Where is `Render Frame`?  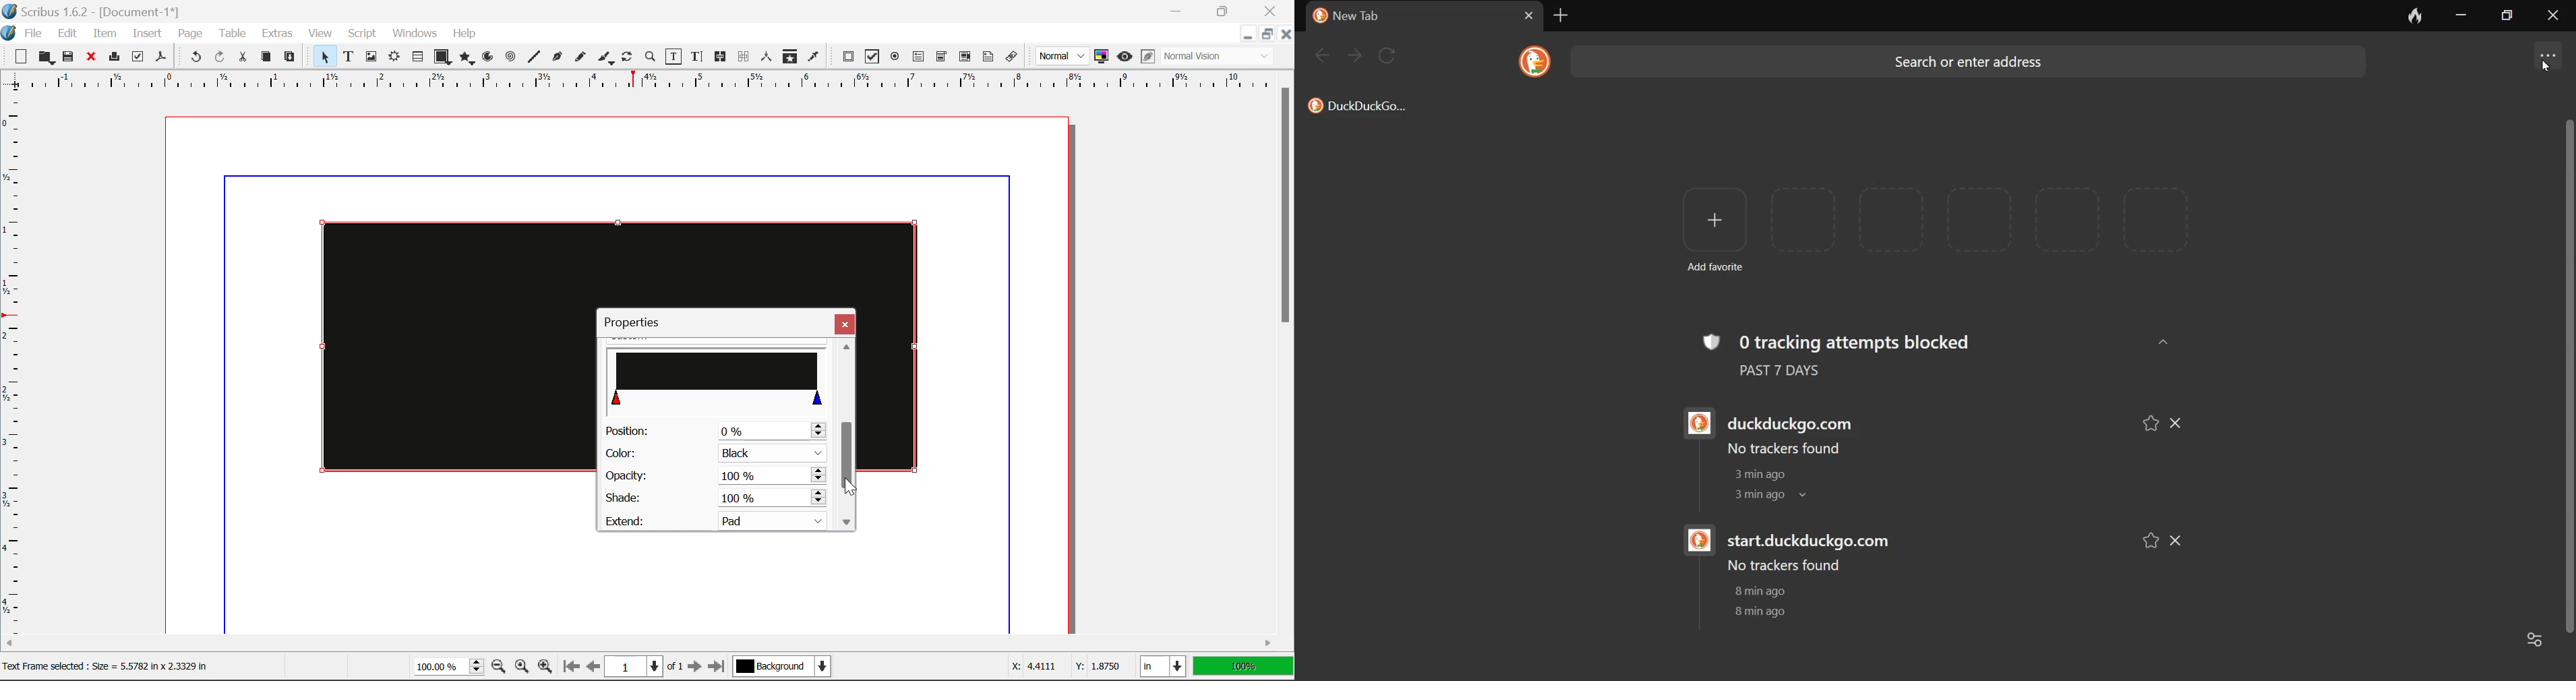 Render Frame is located at coordinates (394, 58).